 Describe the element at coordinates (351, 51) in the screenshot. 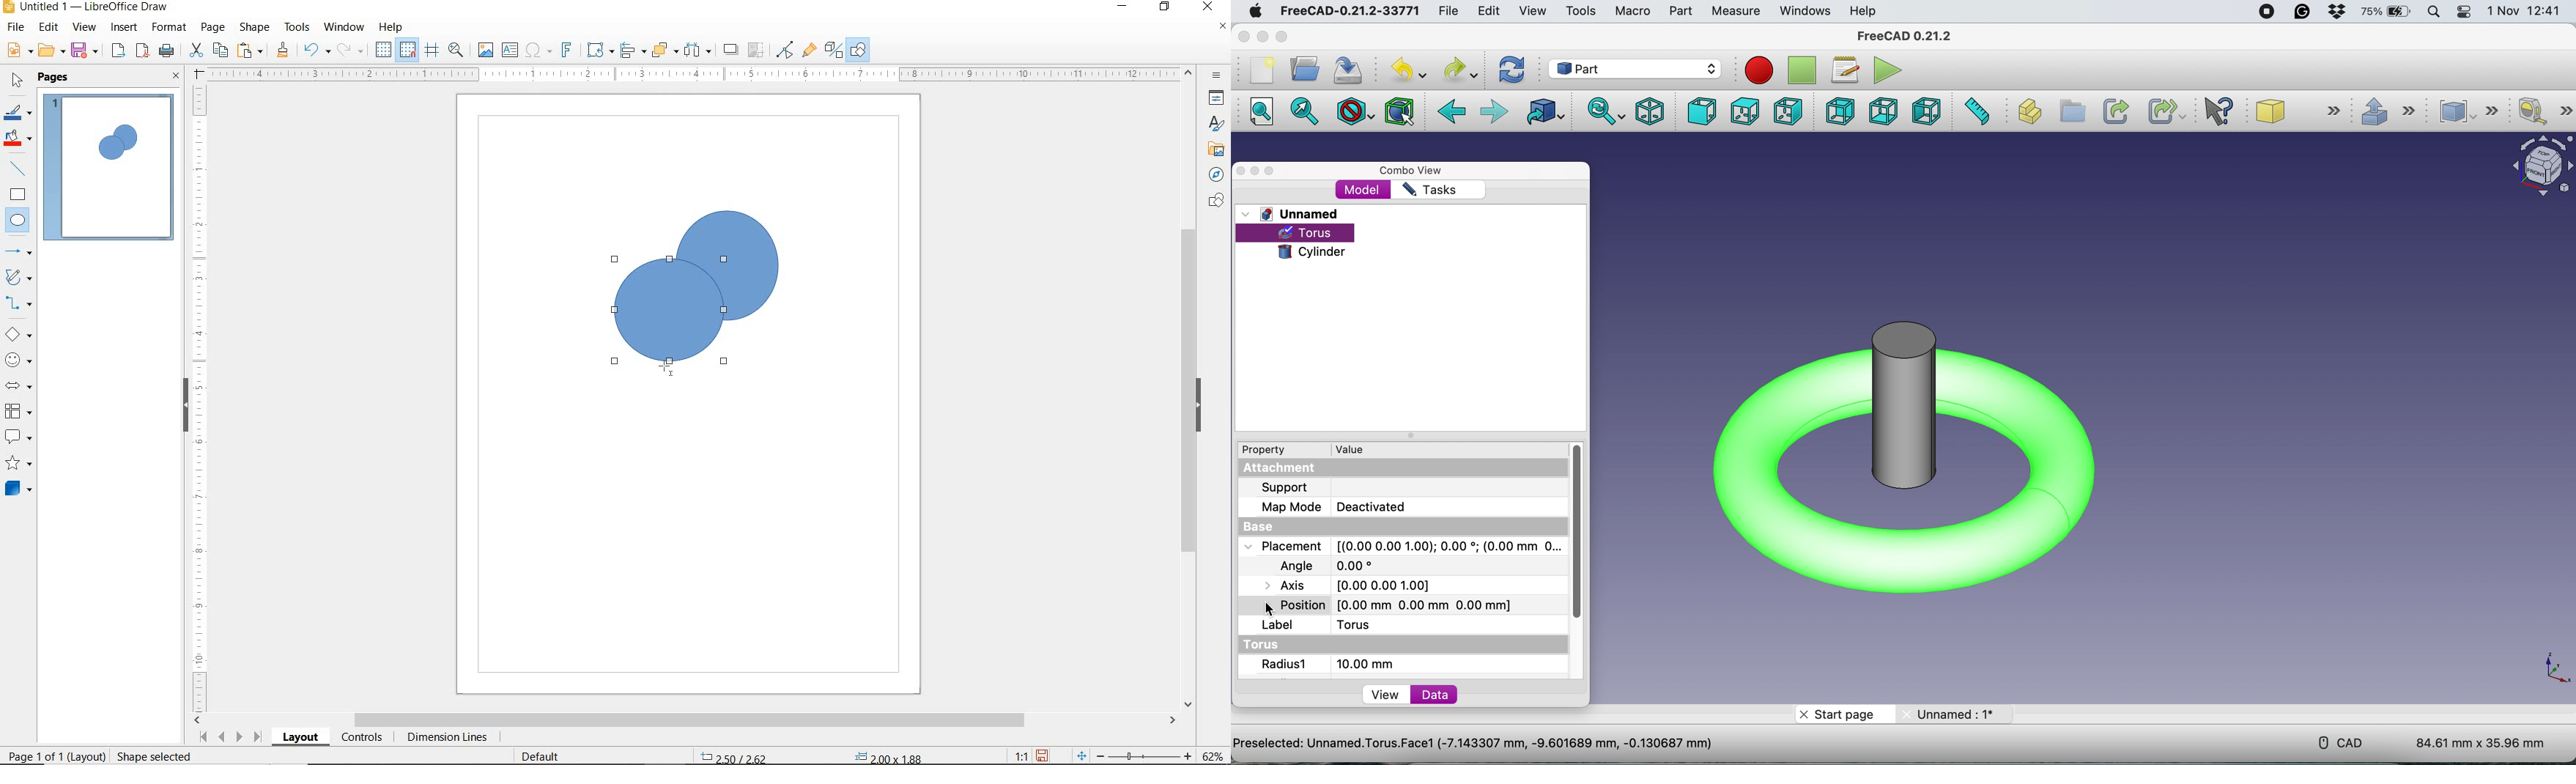

I see `REDO` at that location.